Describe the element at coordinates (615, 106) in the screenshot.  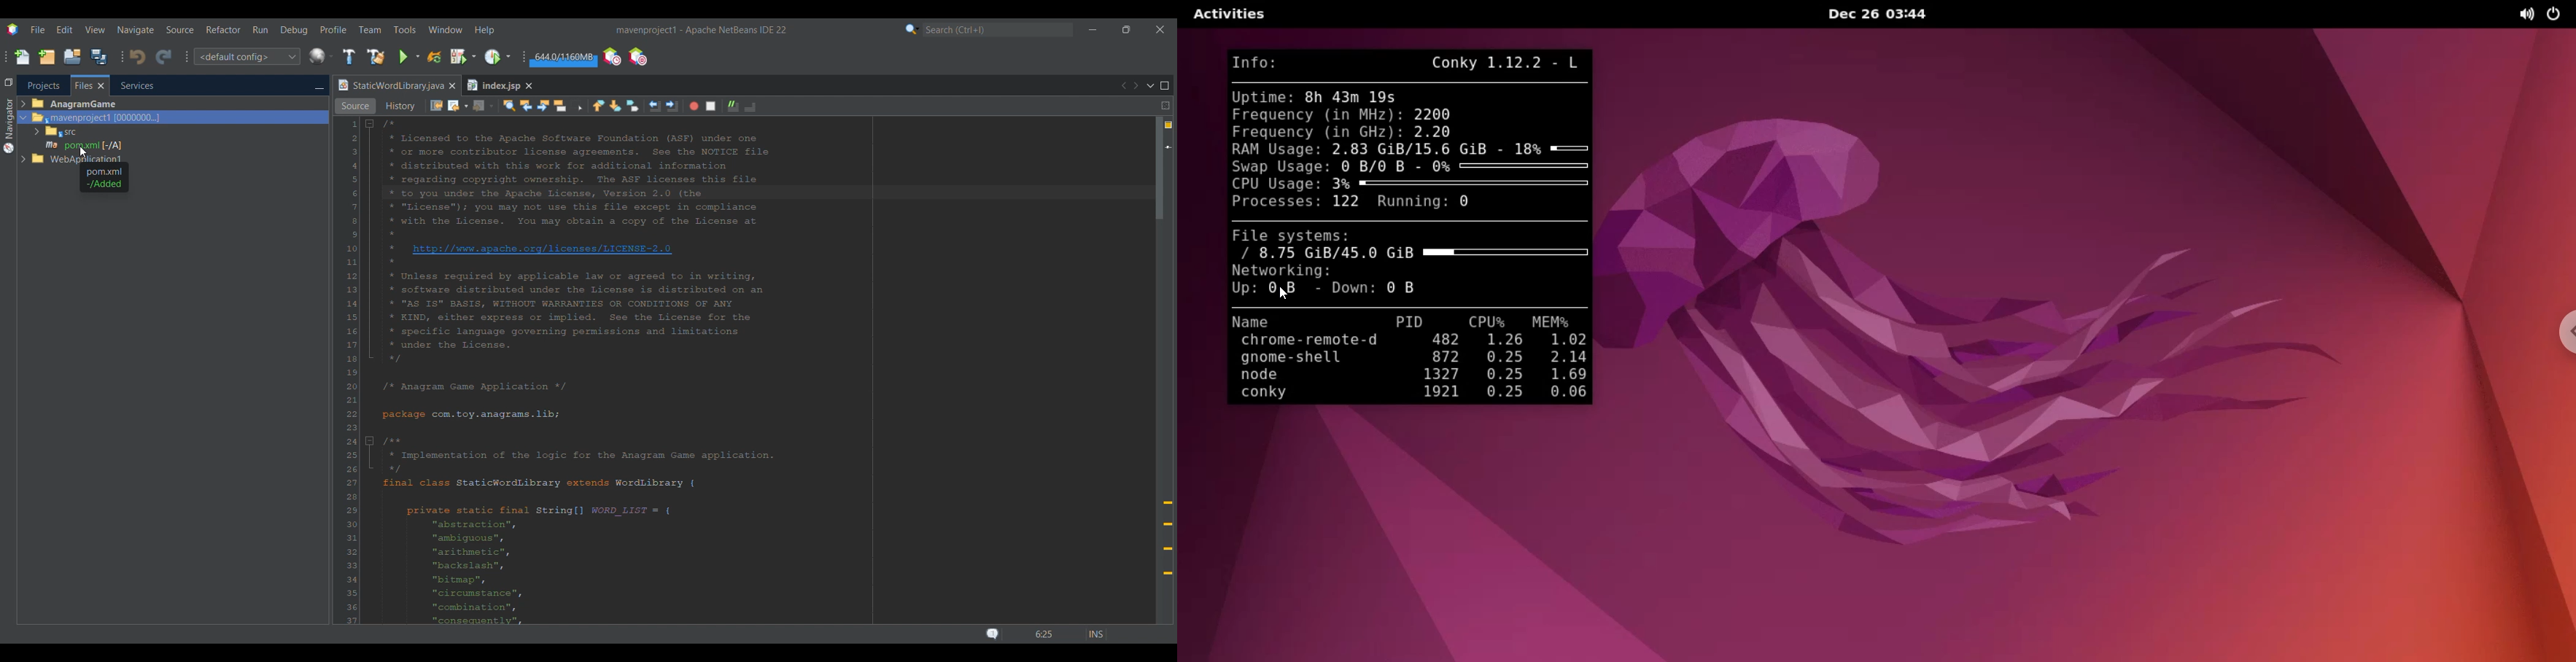
I see `Next bookmark` at that location.